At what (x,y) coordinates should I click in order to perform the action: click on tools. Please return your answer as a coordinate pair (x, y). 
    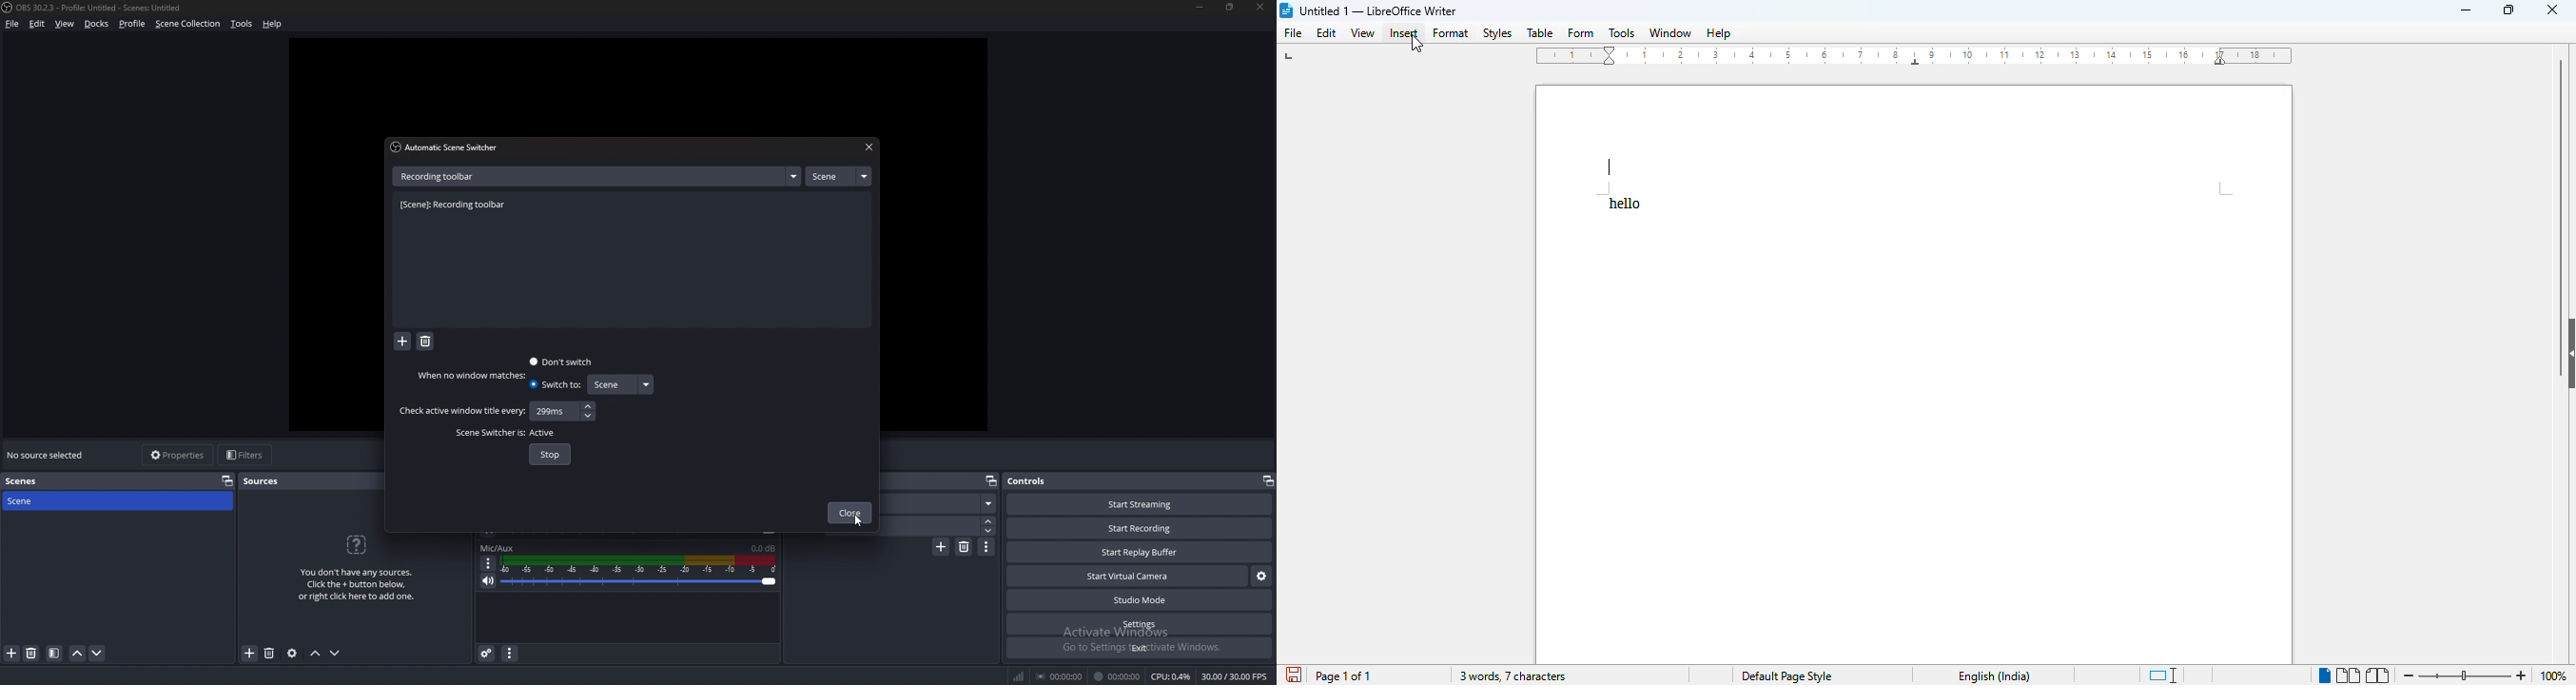
    Looking at the image, I should click on (242, 23).